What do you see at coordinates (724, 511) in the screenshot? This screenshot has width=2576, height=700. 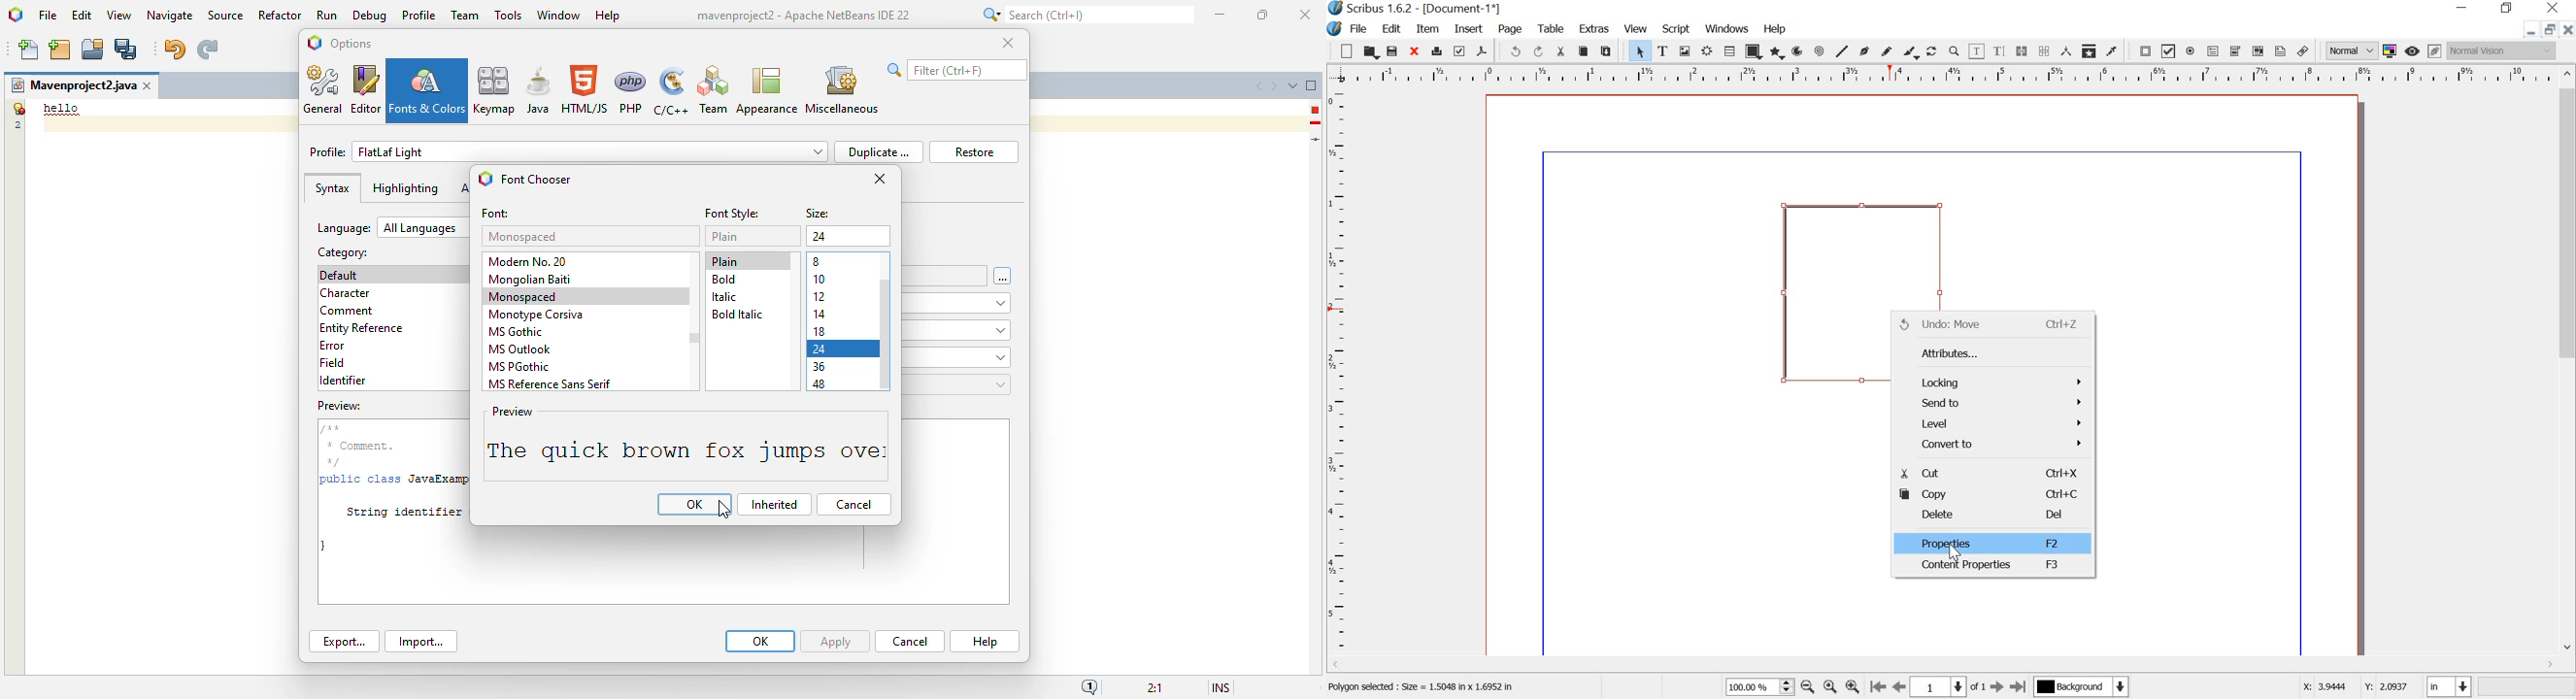 I see `cursor` at bounding box center [724, 511].